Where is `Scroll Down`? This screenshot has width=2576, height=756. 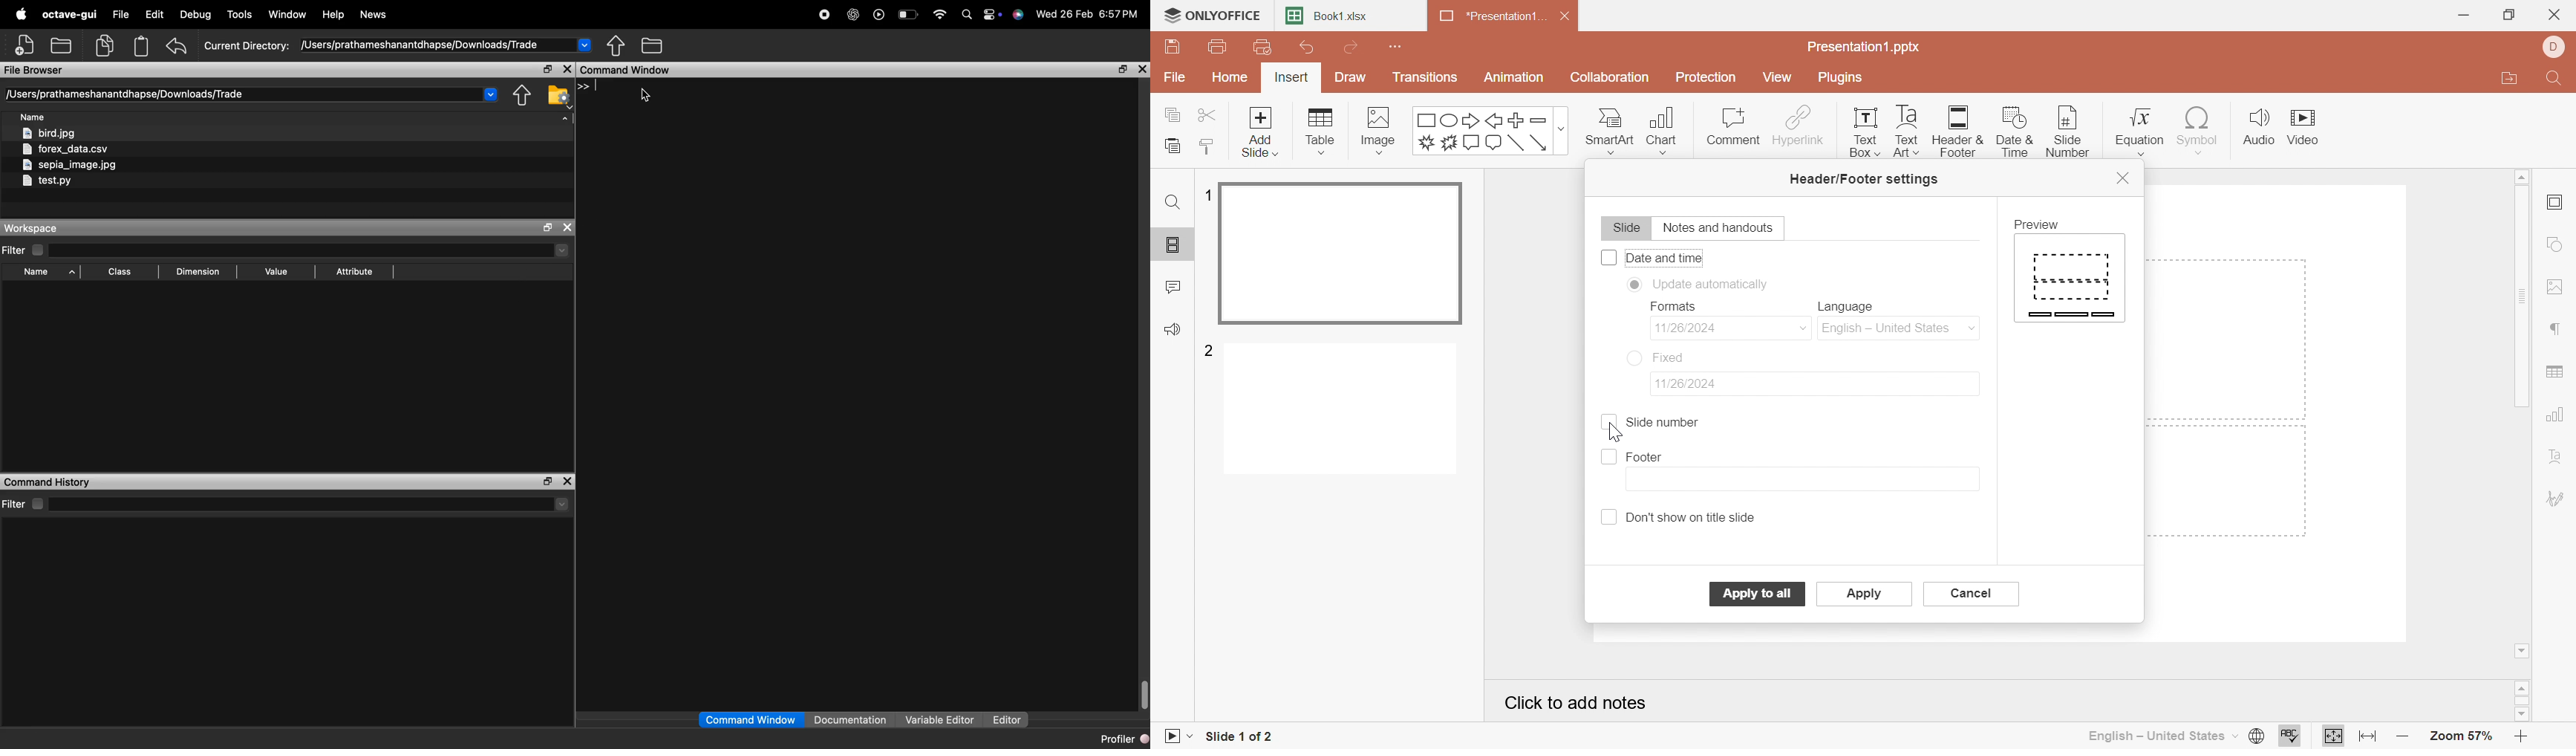
Scroll Down is located at coordinates (2523, 649).